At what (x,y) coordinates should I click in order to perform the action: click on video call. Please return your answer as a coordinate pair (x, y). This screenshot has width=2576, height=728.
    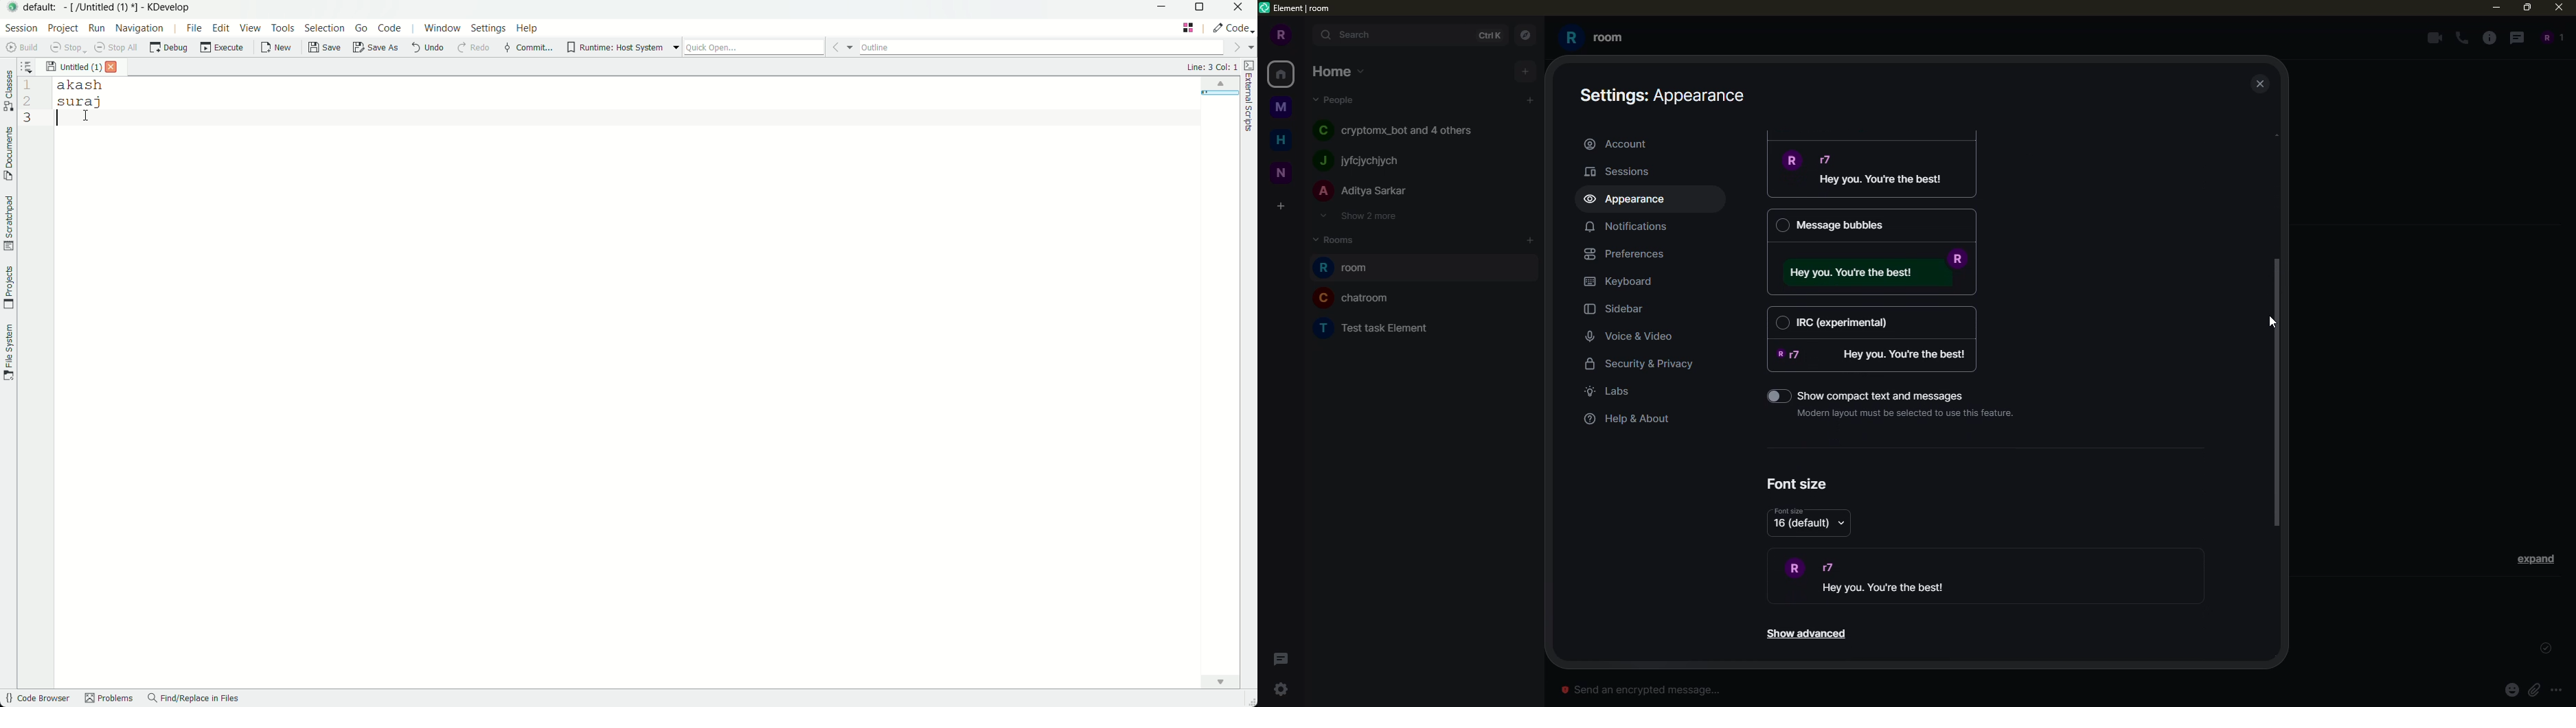
    Looking at the image, I should click on (2432, 38).